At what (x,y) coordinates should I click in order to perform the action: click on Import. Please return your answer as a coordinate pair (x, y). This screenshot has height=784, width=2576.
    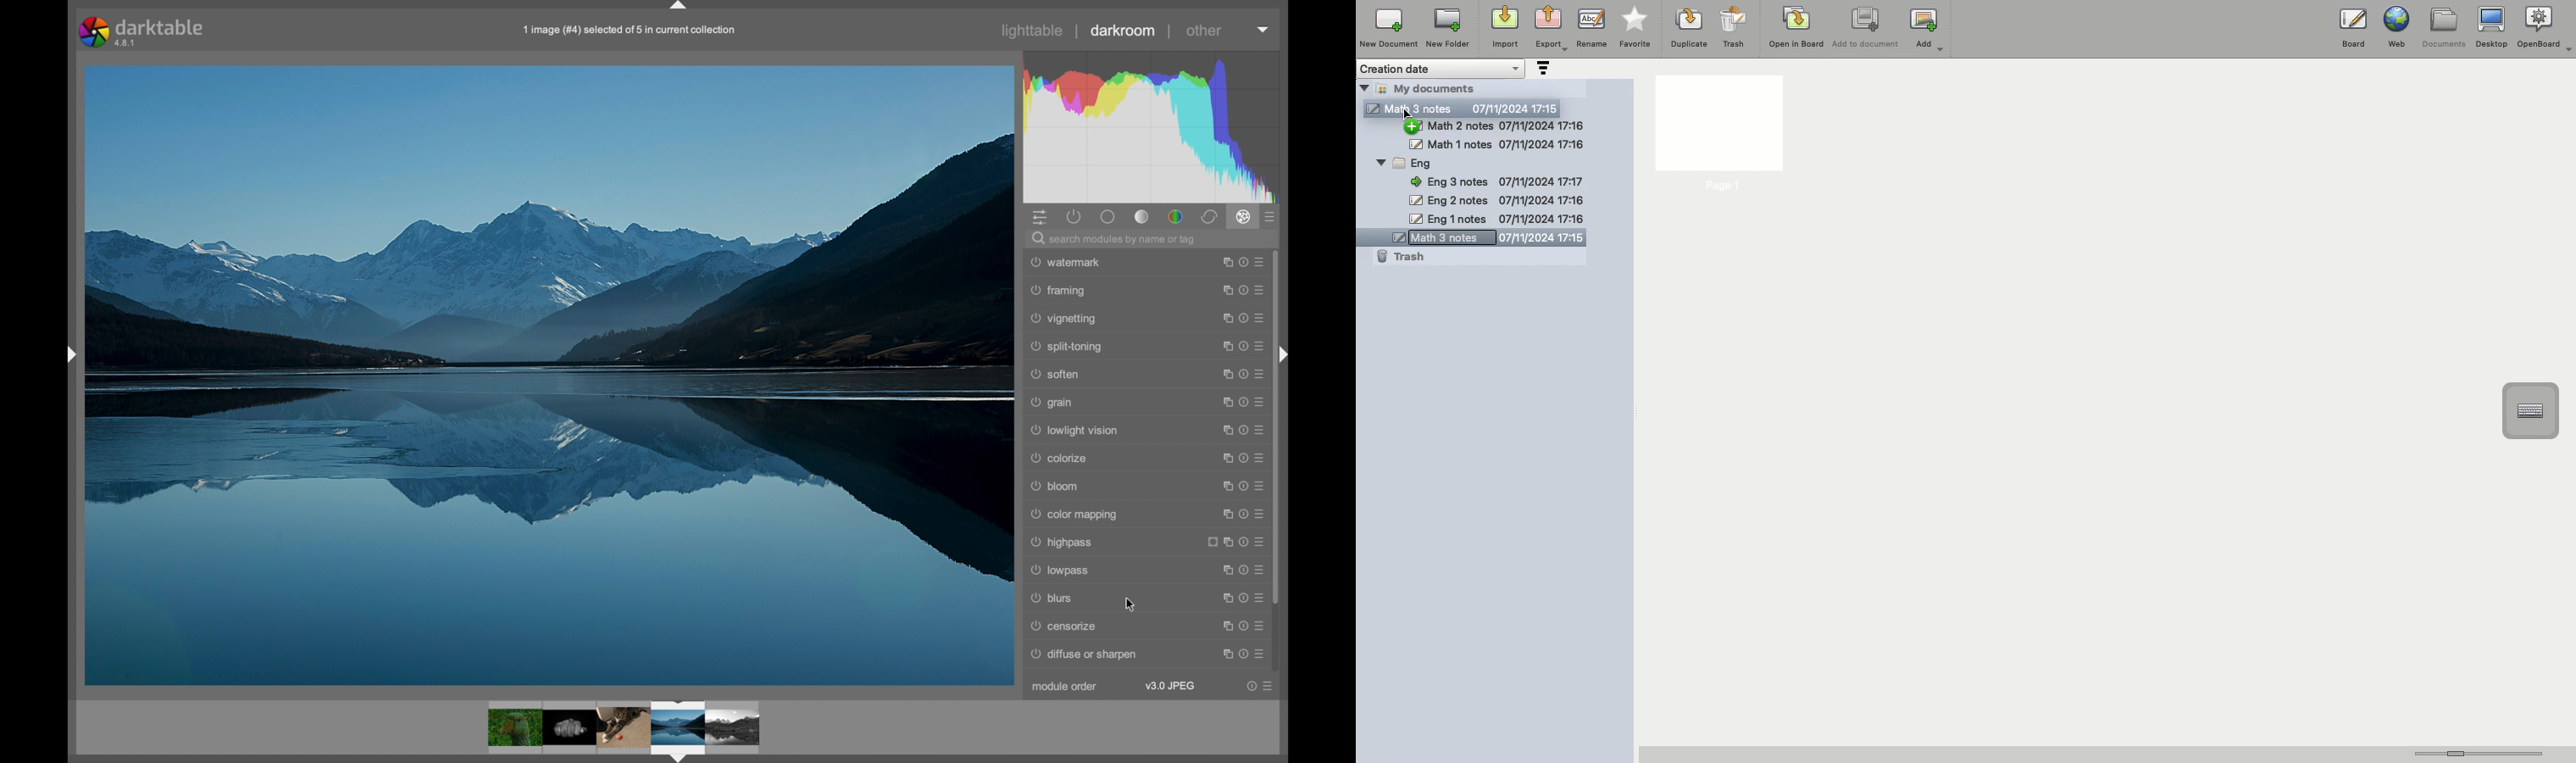
    Looking at the image, I should click on (1503, 28).